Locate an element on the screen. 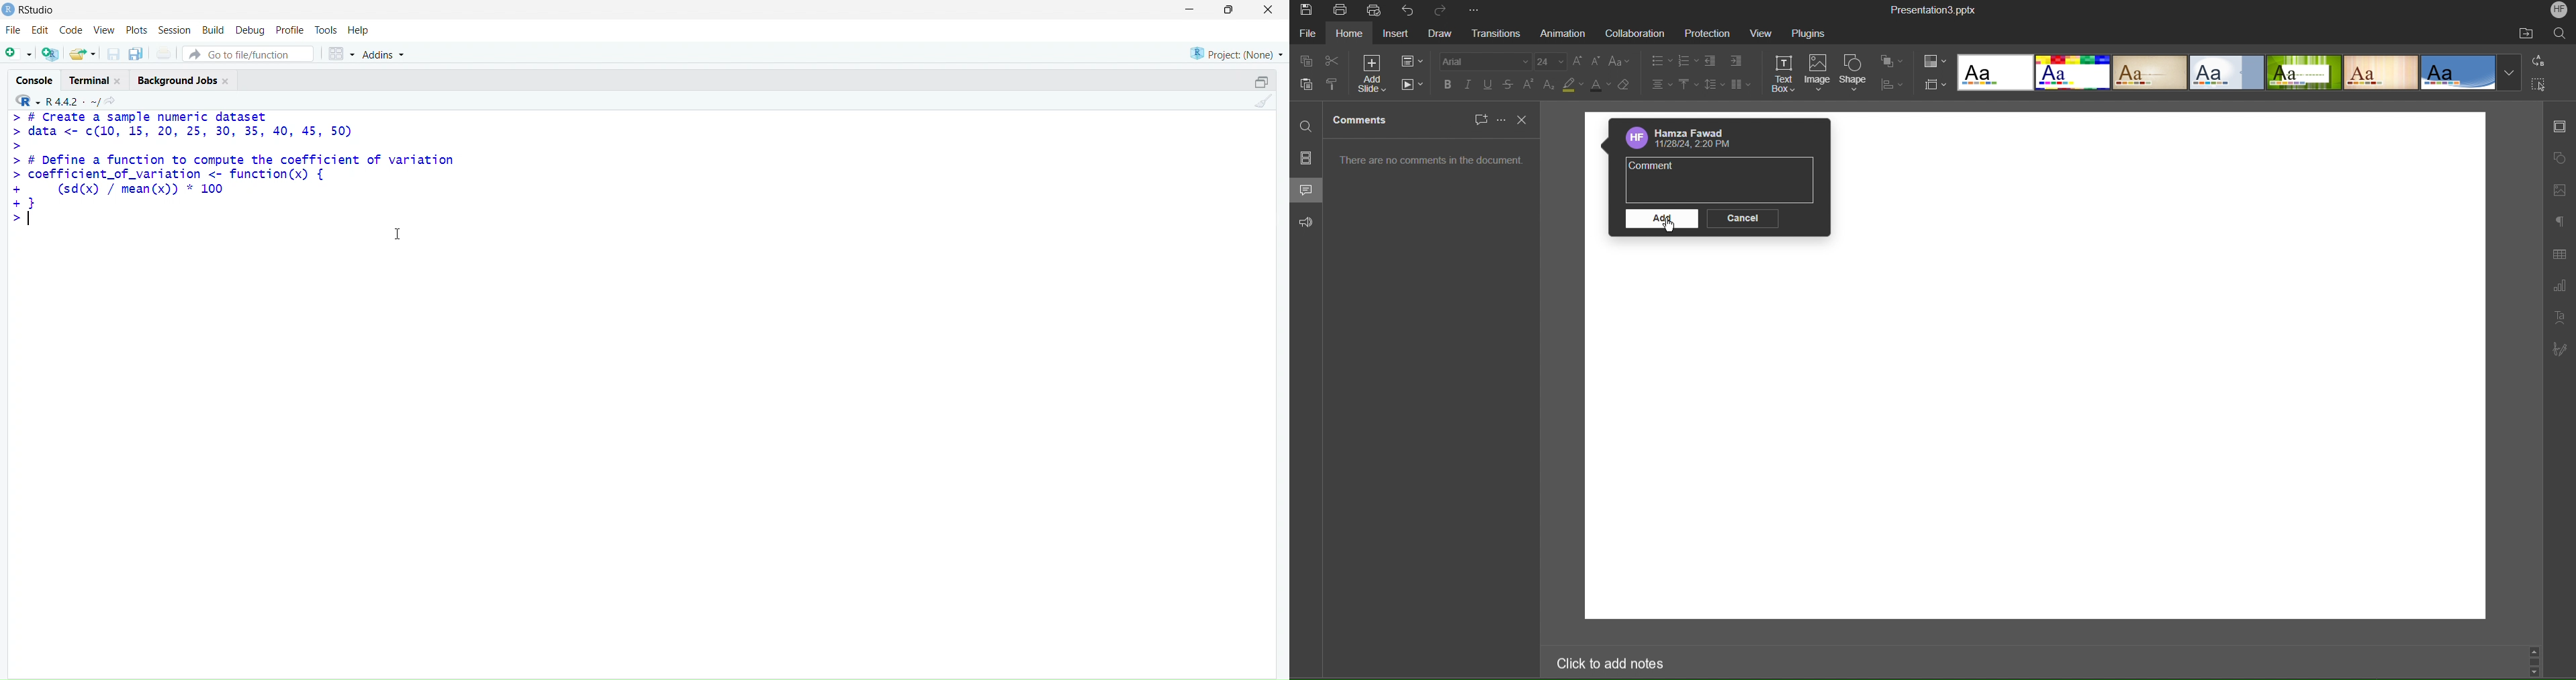 This screenshot has width=2576, height=700. Italics is located at coordinates (1470, 84).